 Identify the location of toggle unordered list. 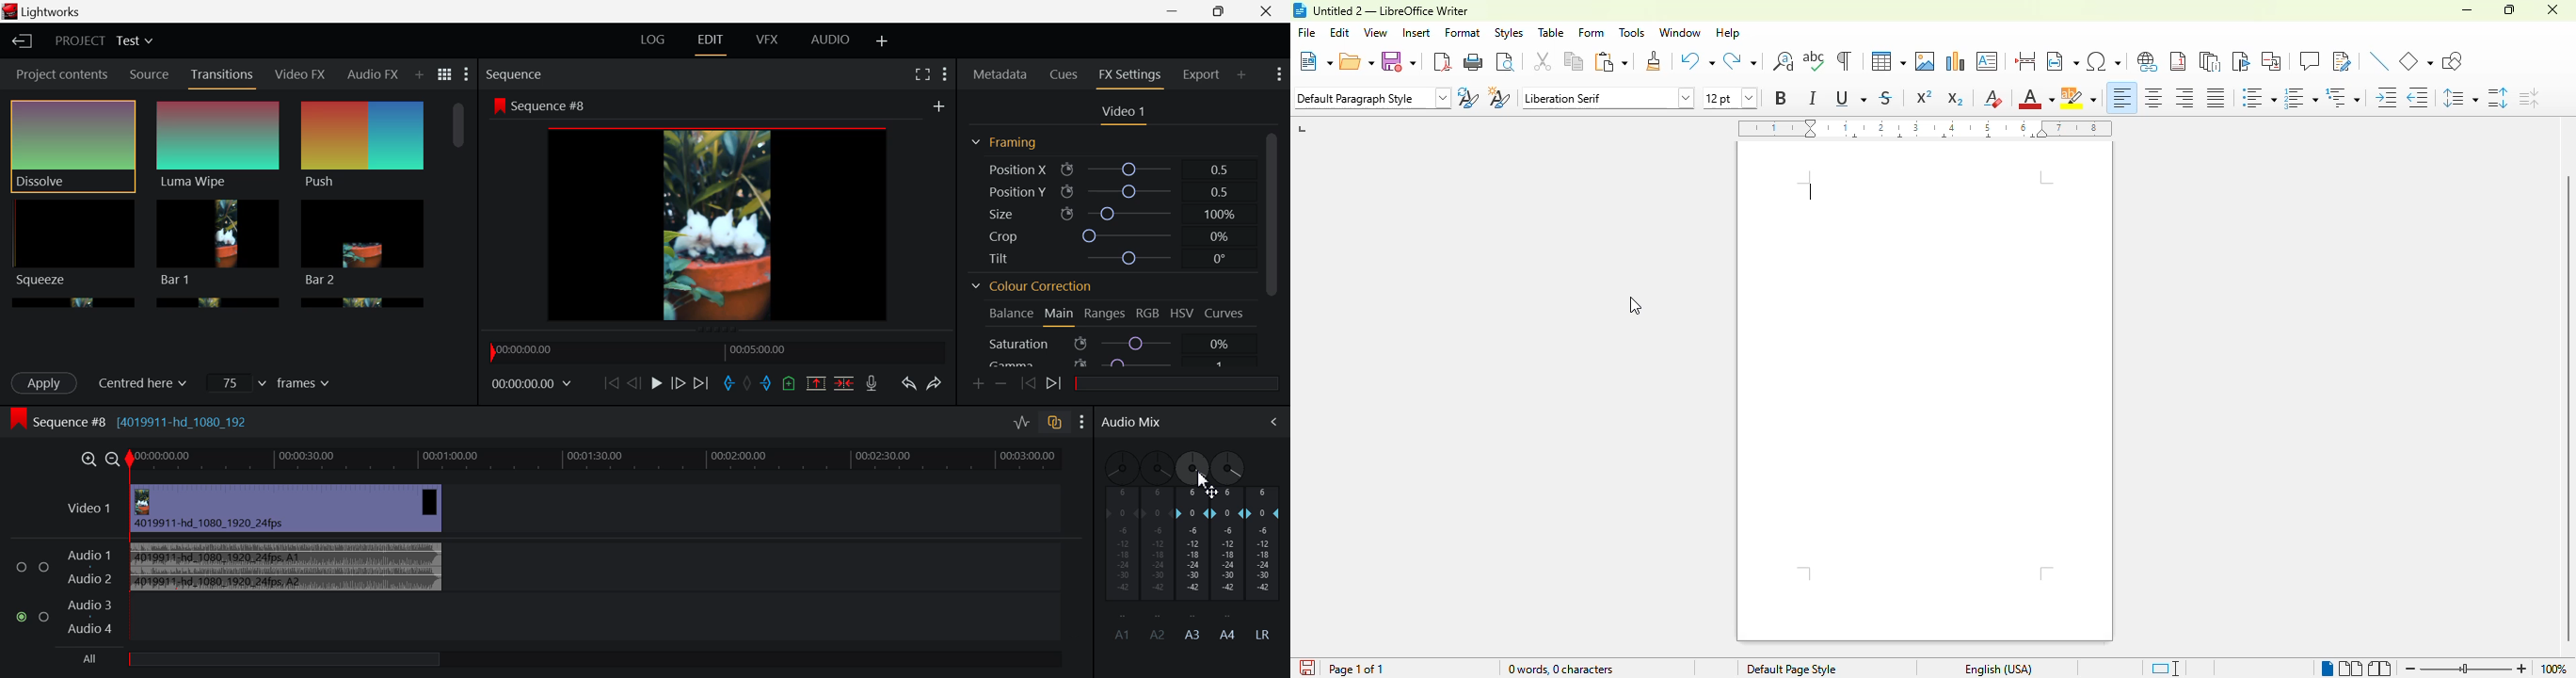
(2259, 97).